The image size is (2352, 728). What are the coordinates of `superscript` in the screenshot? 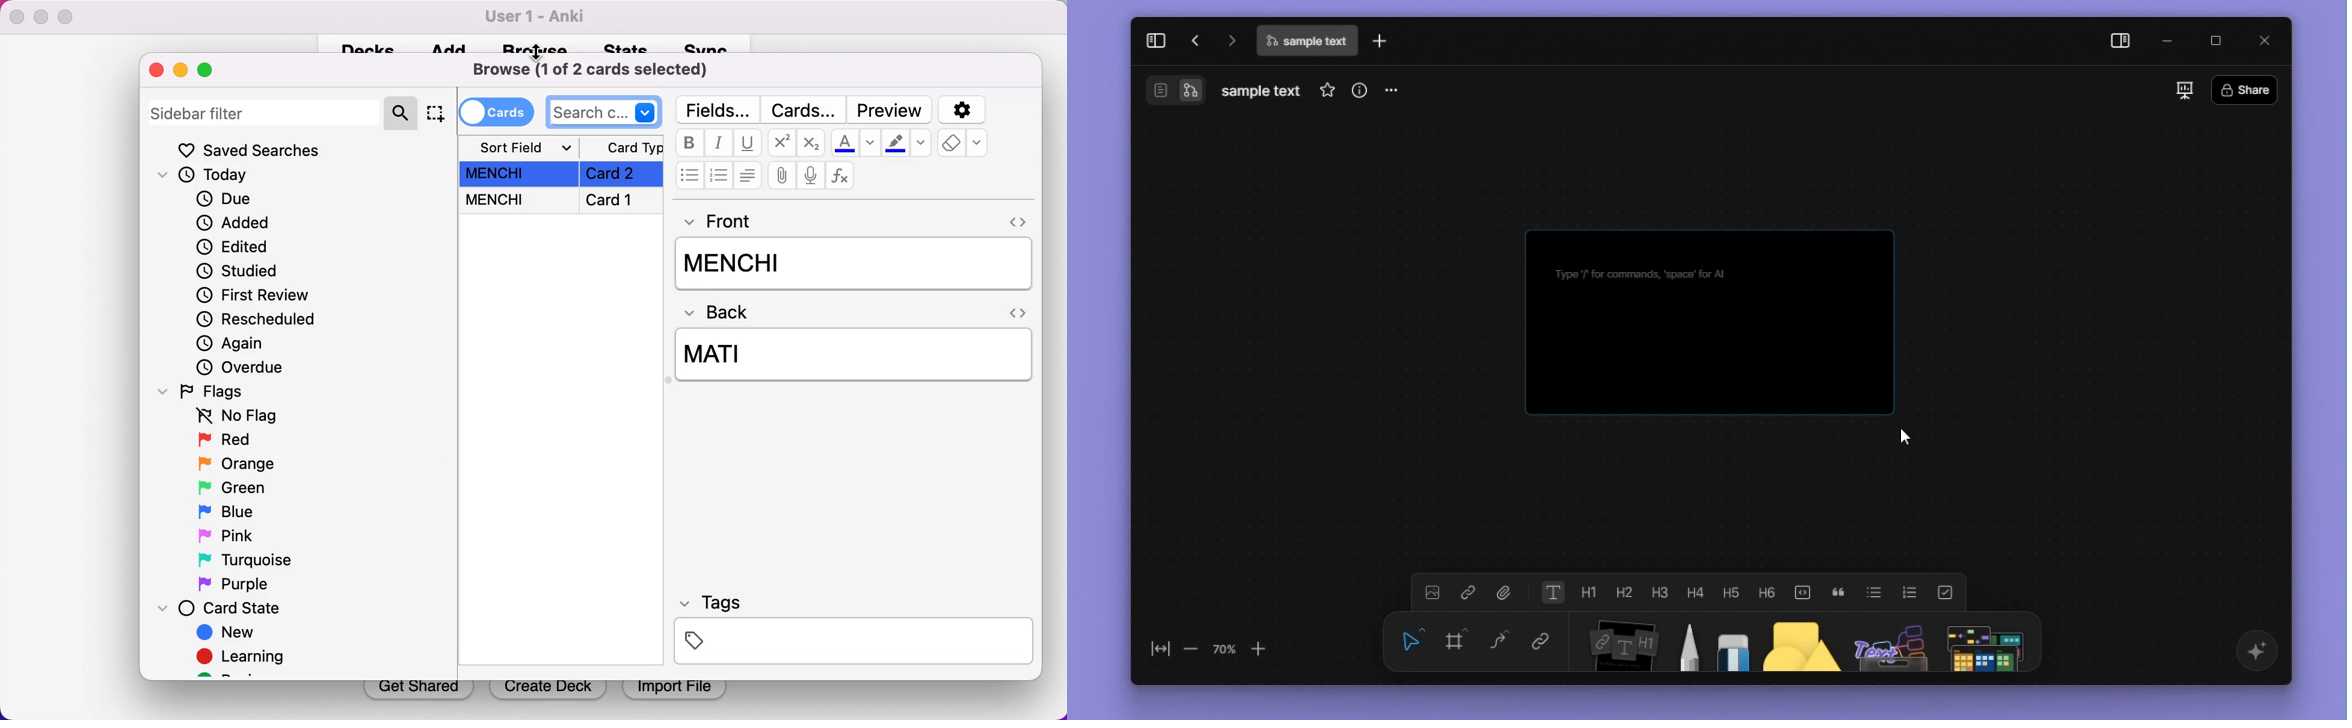 It's located at (780, 143).